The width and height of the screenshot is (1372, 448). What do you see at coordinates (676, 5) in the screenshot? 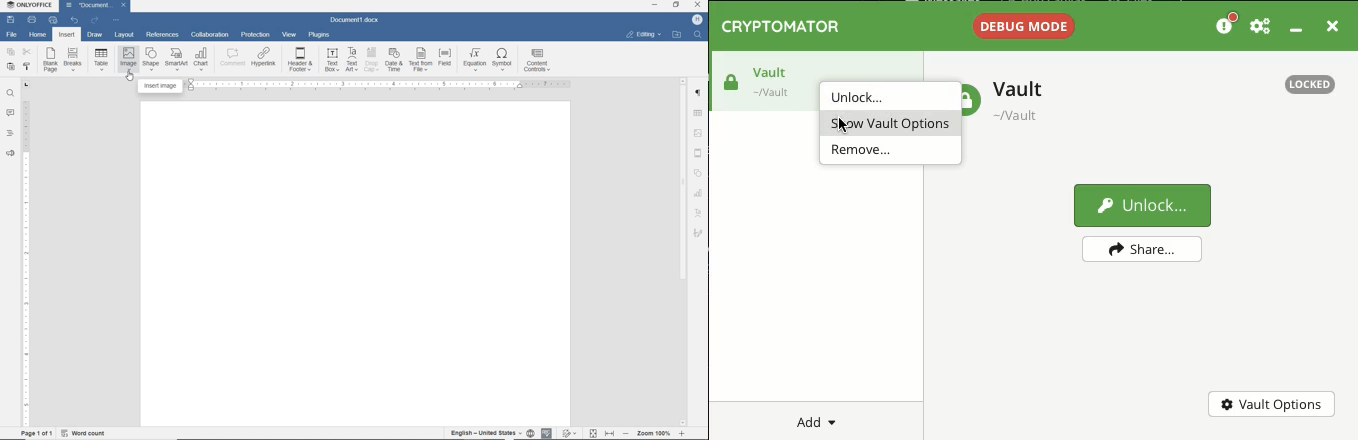
I see `restore ` at bounding box center [676, 5].